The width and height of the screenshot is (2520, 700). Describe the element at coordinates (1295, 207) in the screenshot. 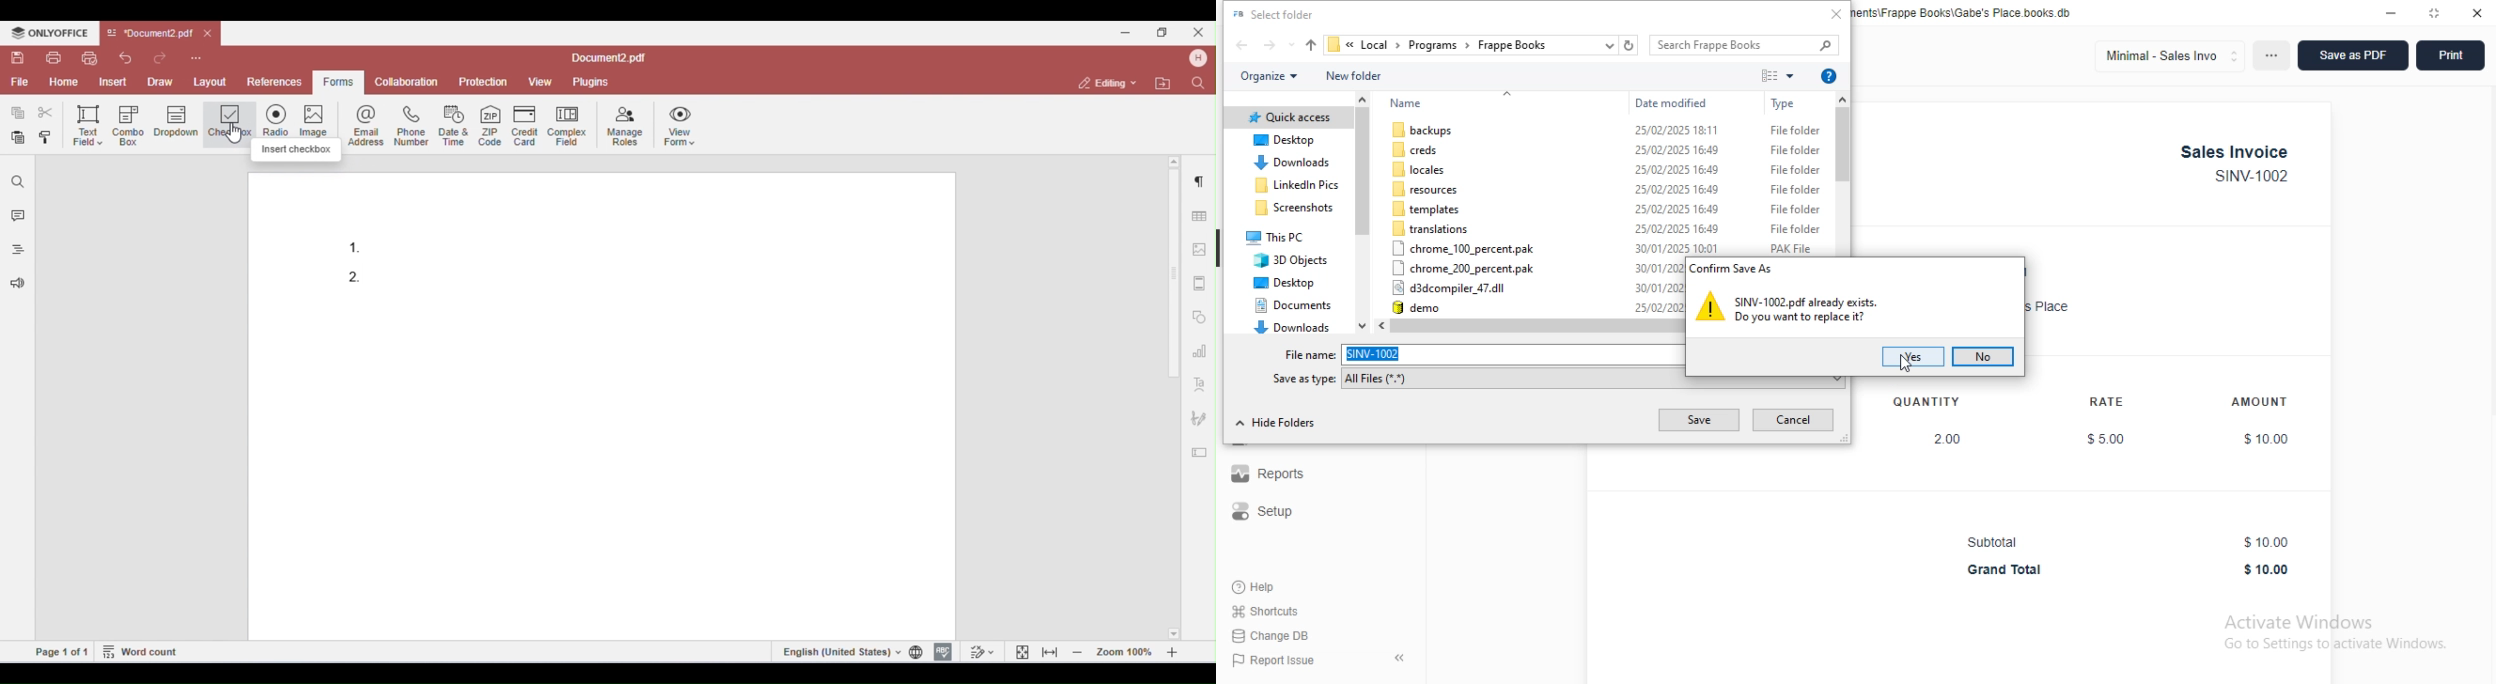

I see `screenshots` at that location.